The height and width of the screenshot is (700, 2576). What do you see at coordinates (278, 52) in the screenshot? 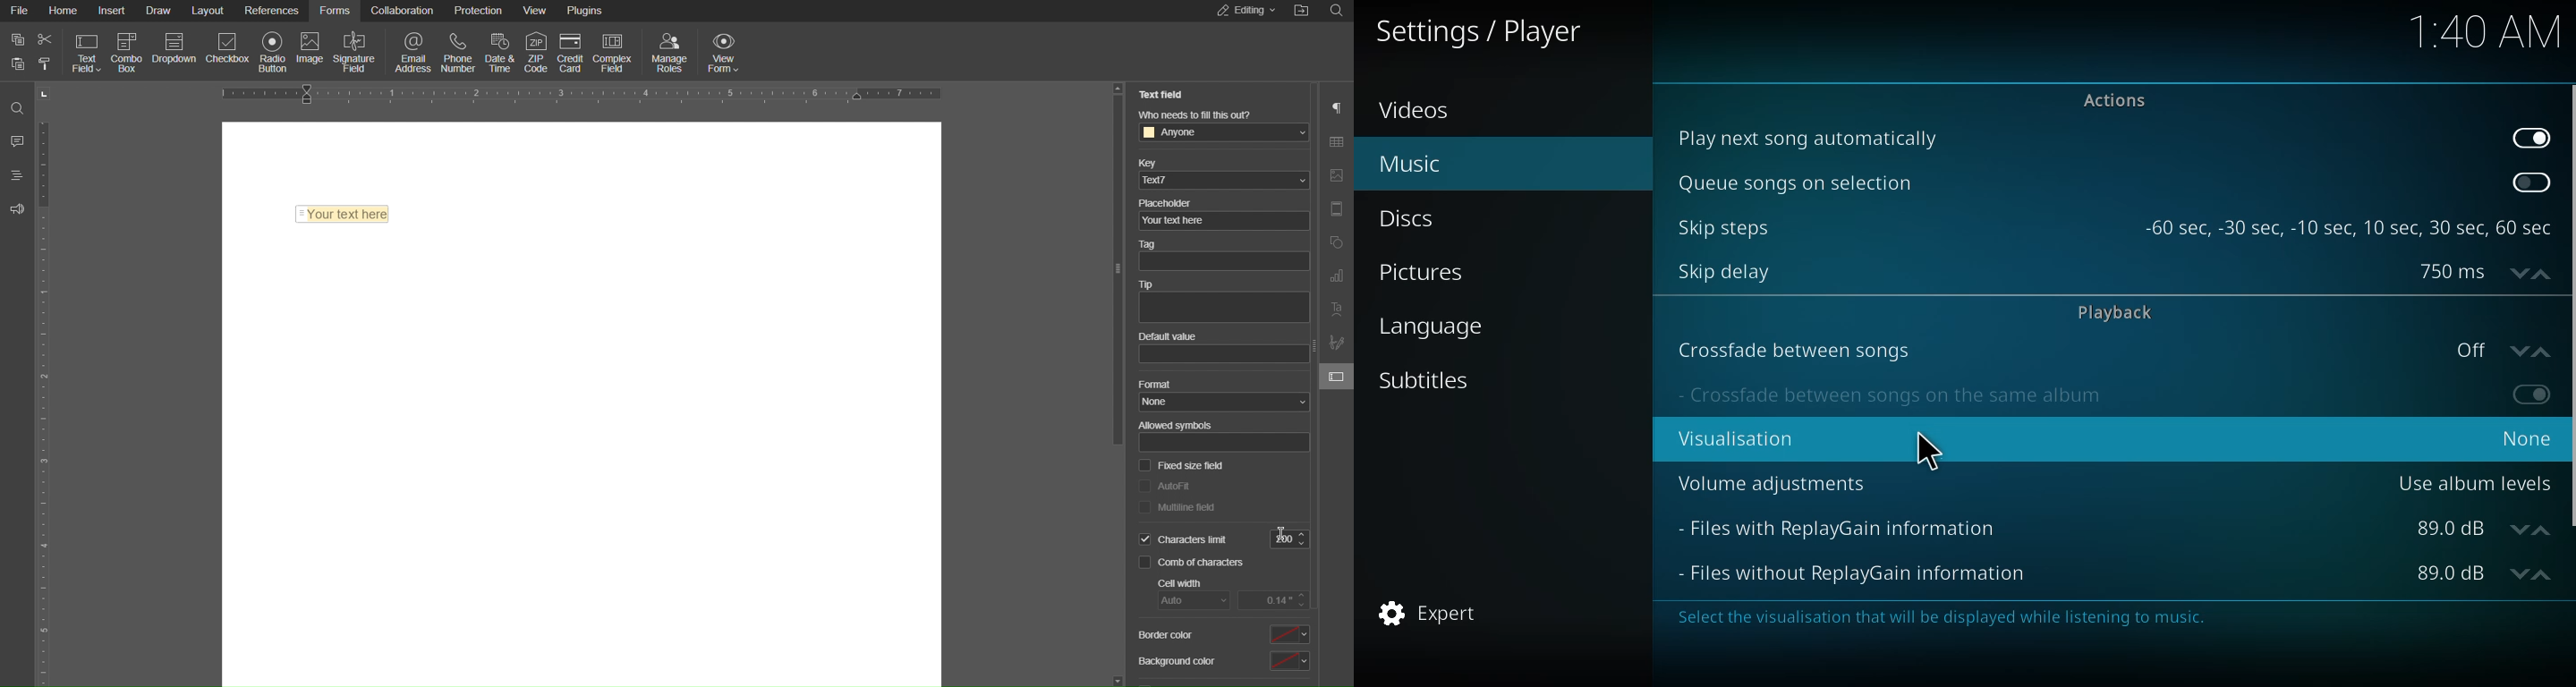
I see `Radio Button` at bounding box center [278, 52].